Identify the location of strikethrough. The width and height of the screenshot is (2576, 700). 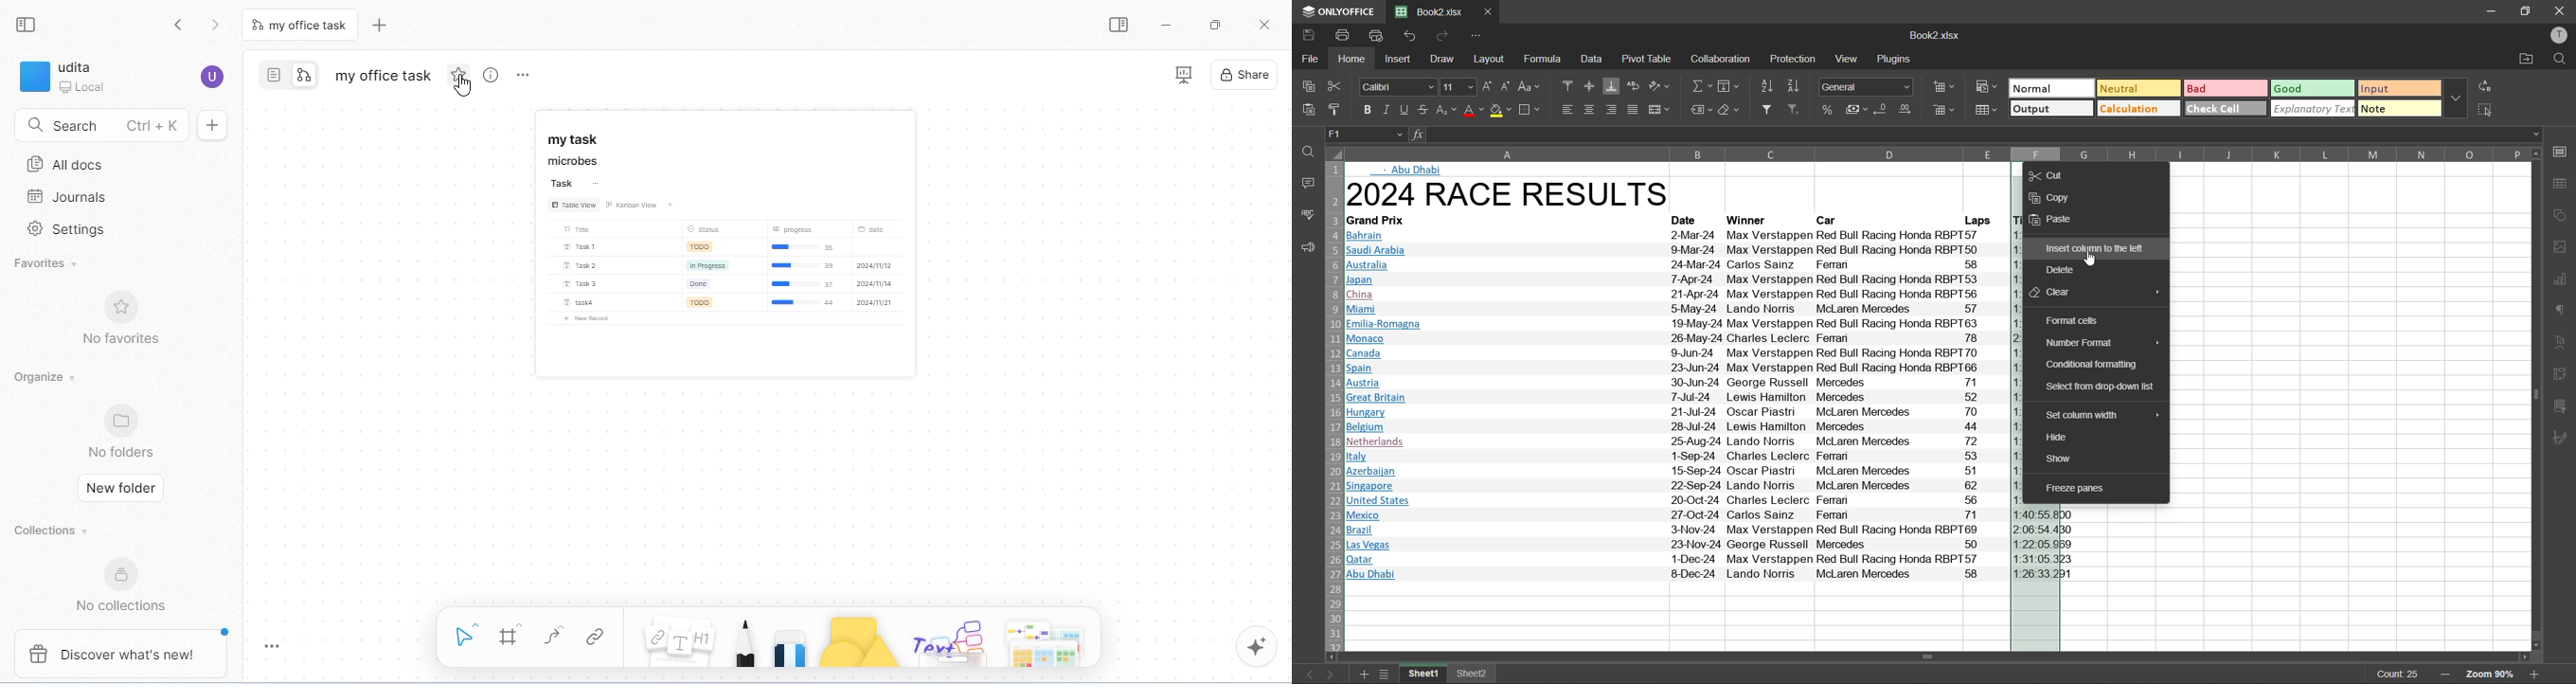
(1424, 110).